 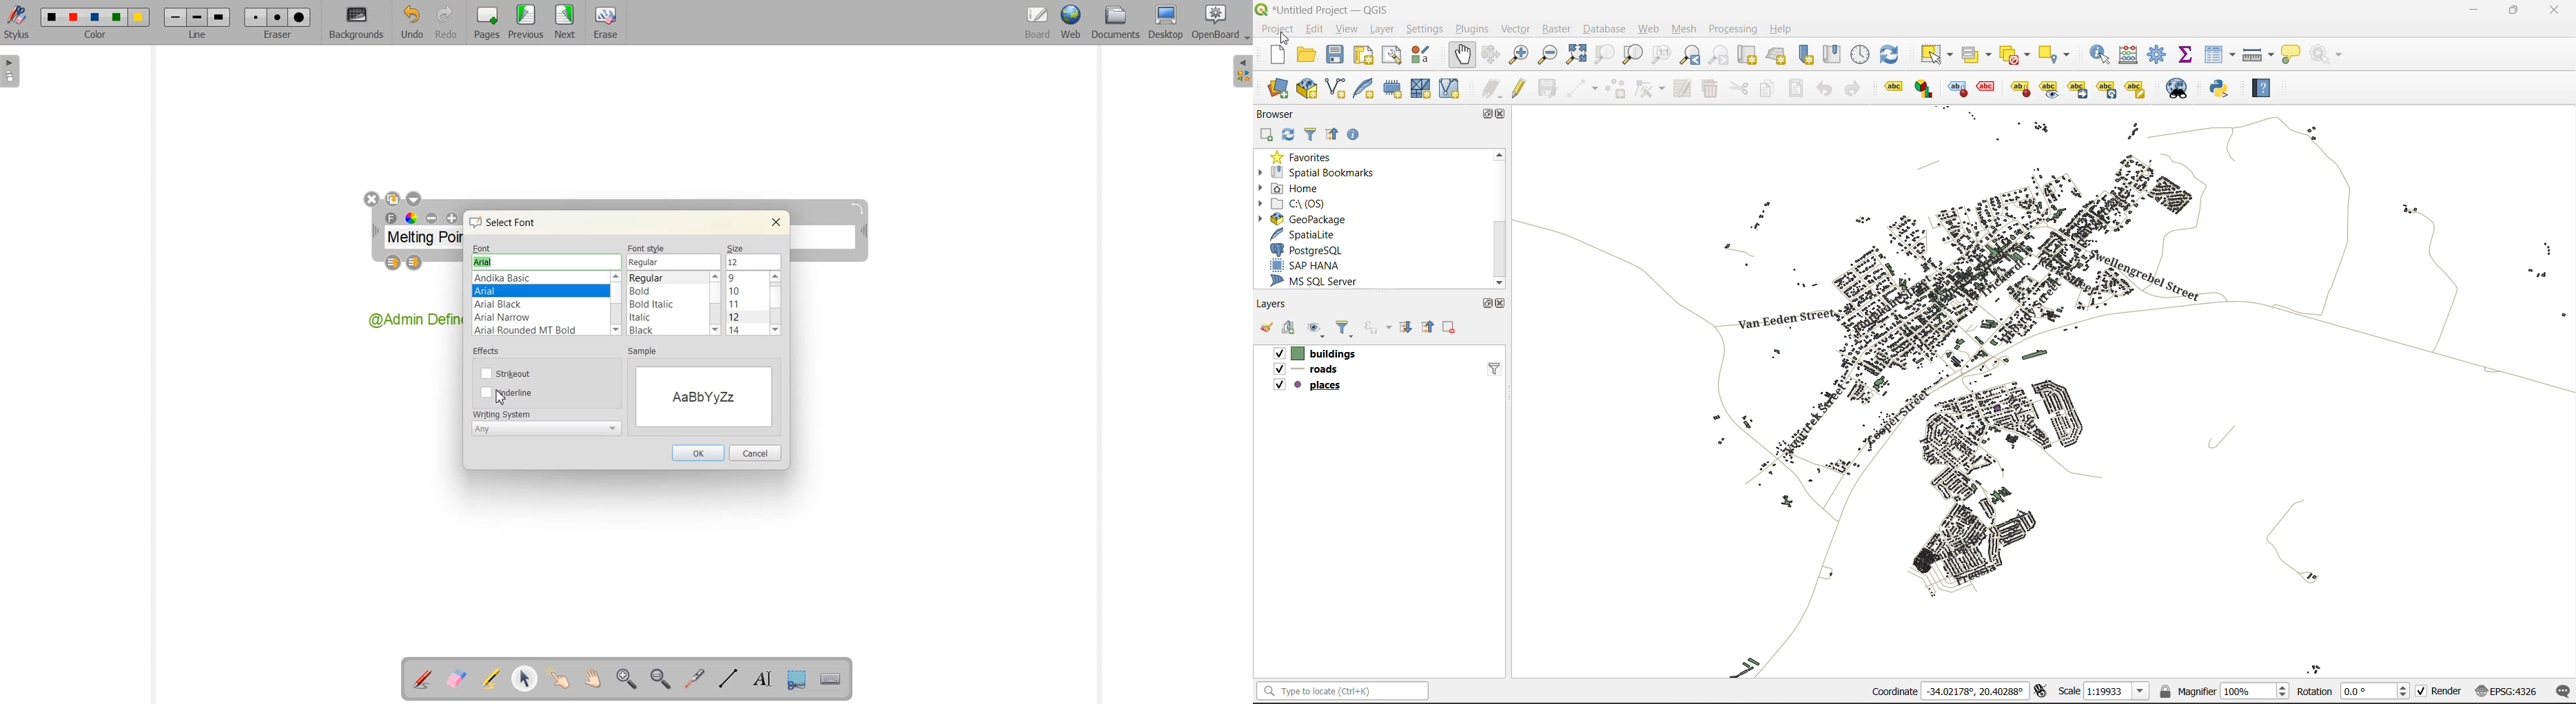 I want to click on new, so click(x=1278, y=54).